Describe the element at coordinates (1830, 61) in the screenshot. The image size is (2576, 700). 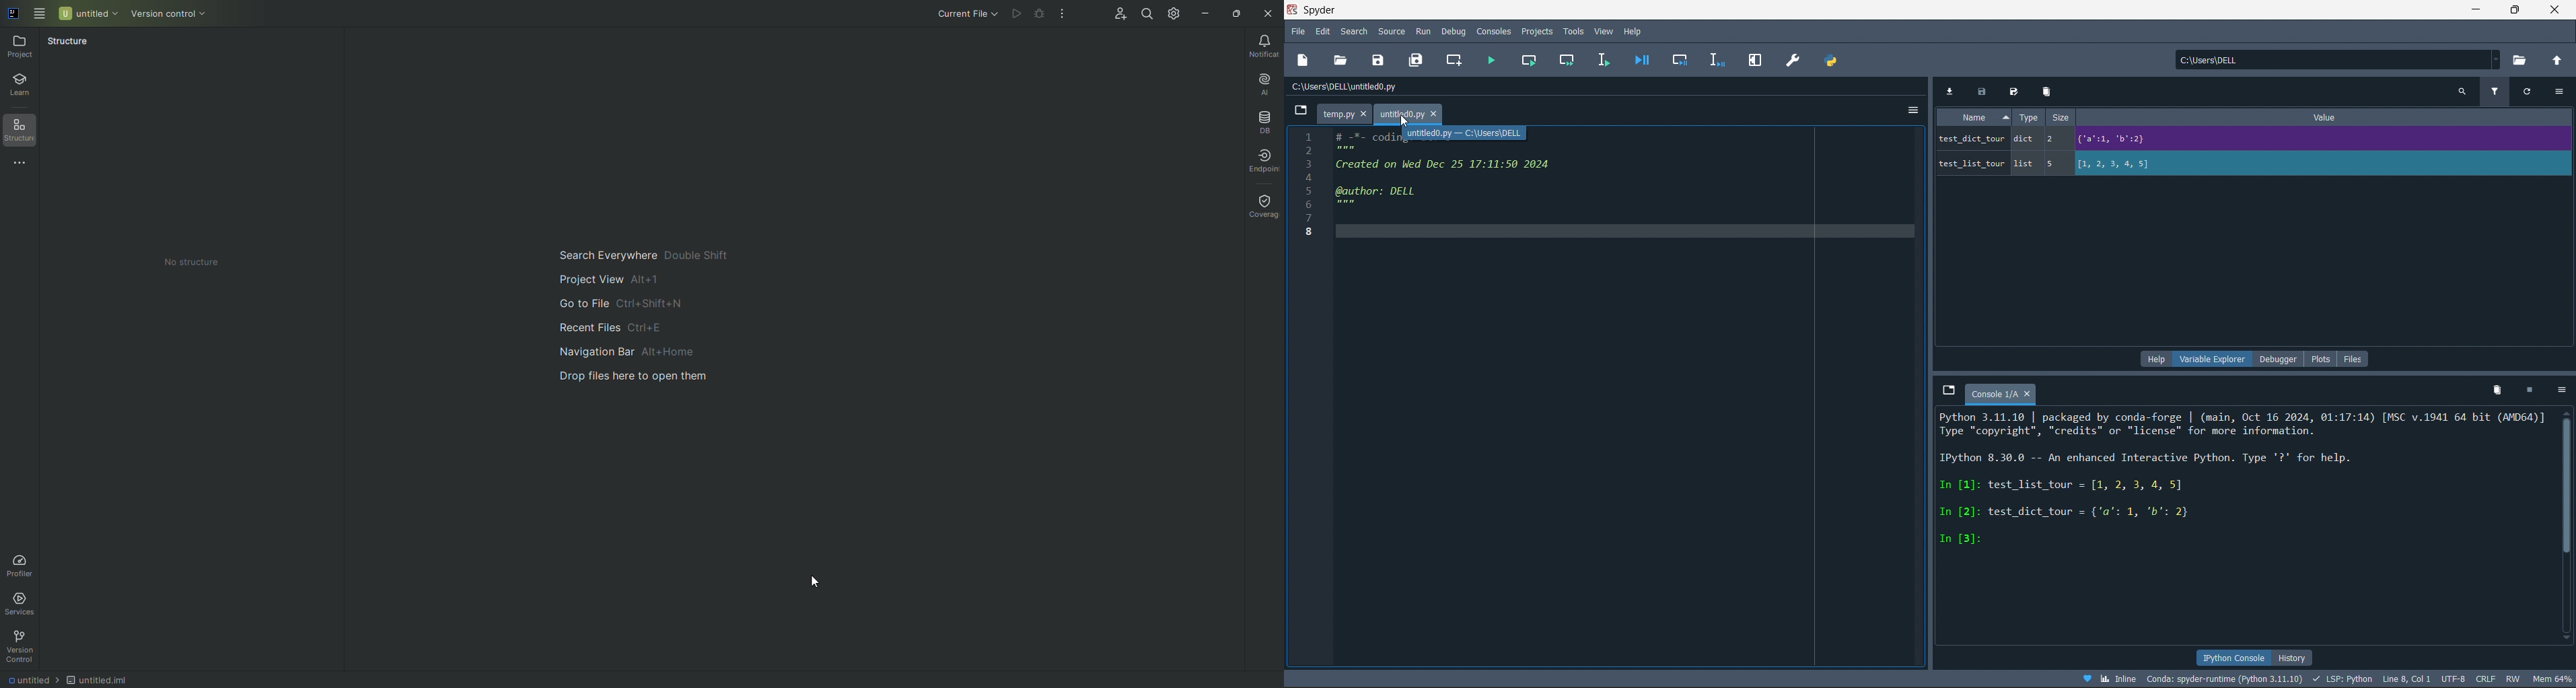
I see `python file manage` at that location.